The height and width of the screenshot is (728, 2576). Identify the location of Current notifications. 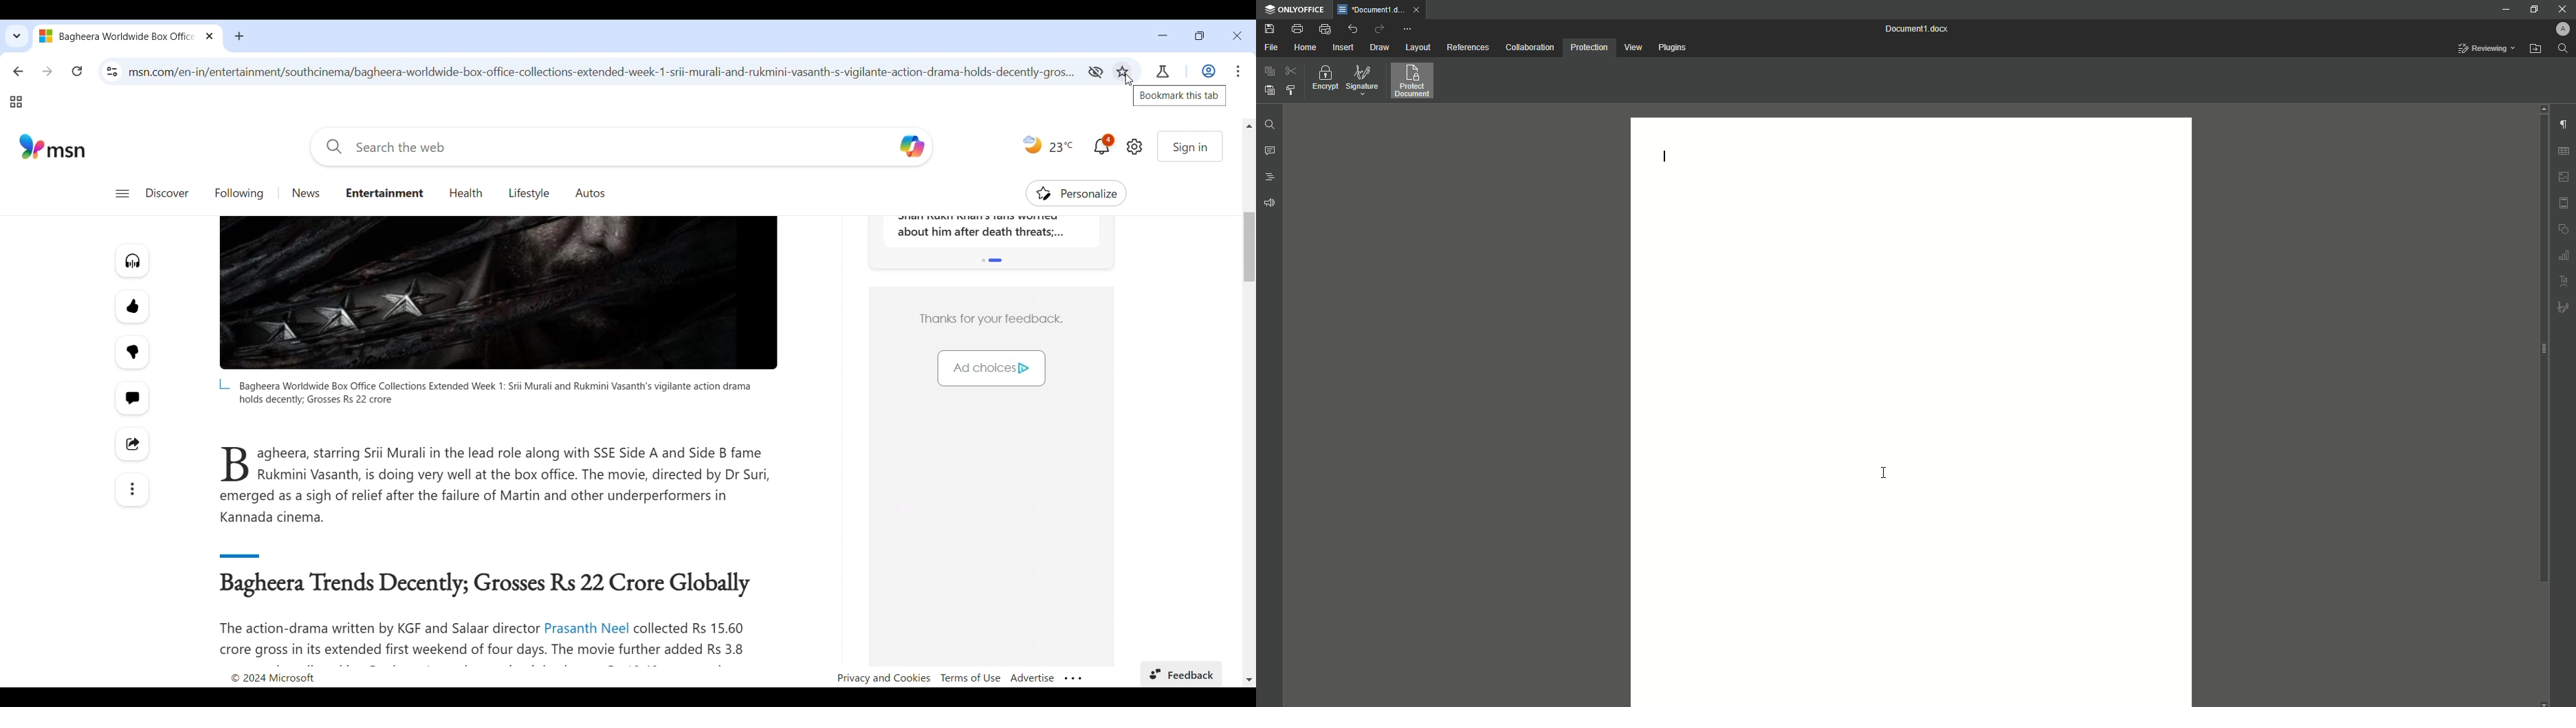
(1104, 144).